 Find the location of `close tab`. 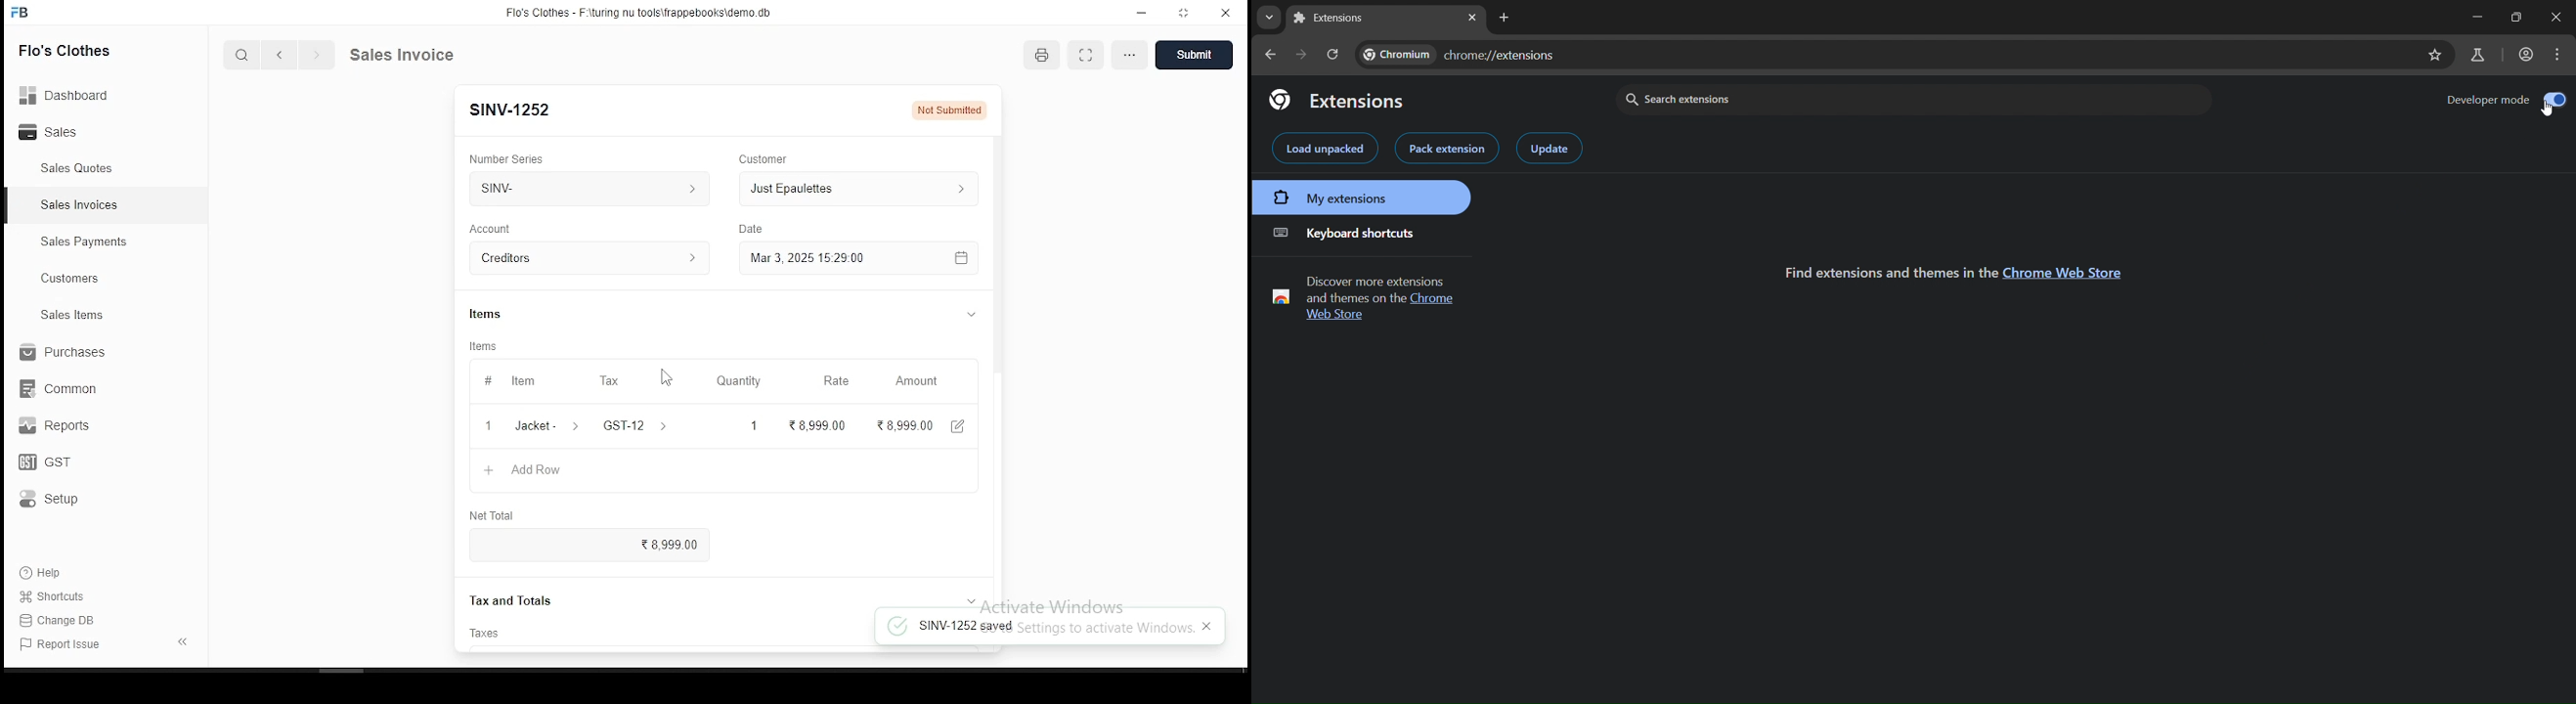

close tab is located at coordinates (1472, 17).